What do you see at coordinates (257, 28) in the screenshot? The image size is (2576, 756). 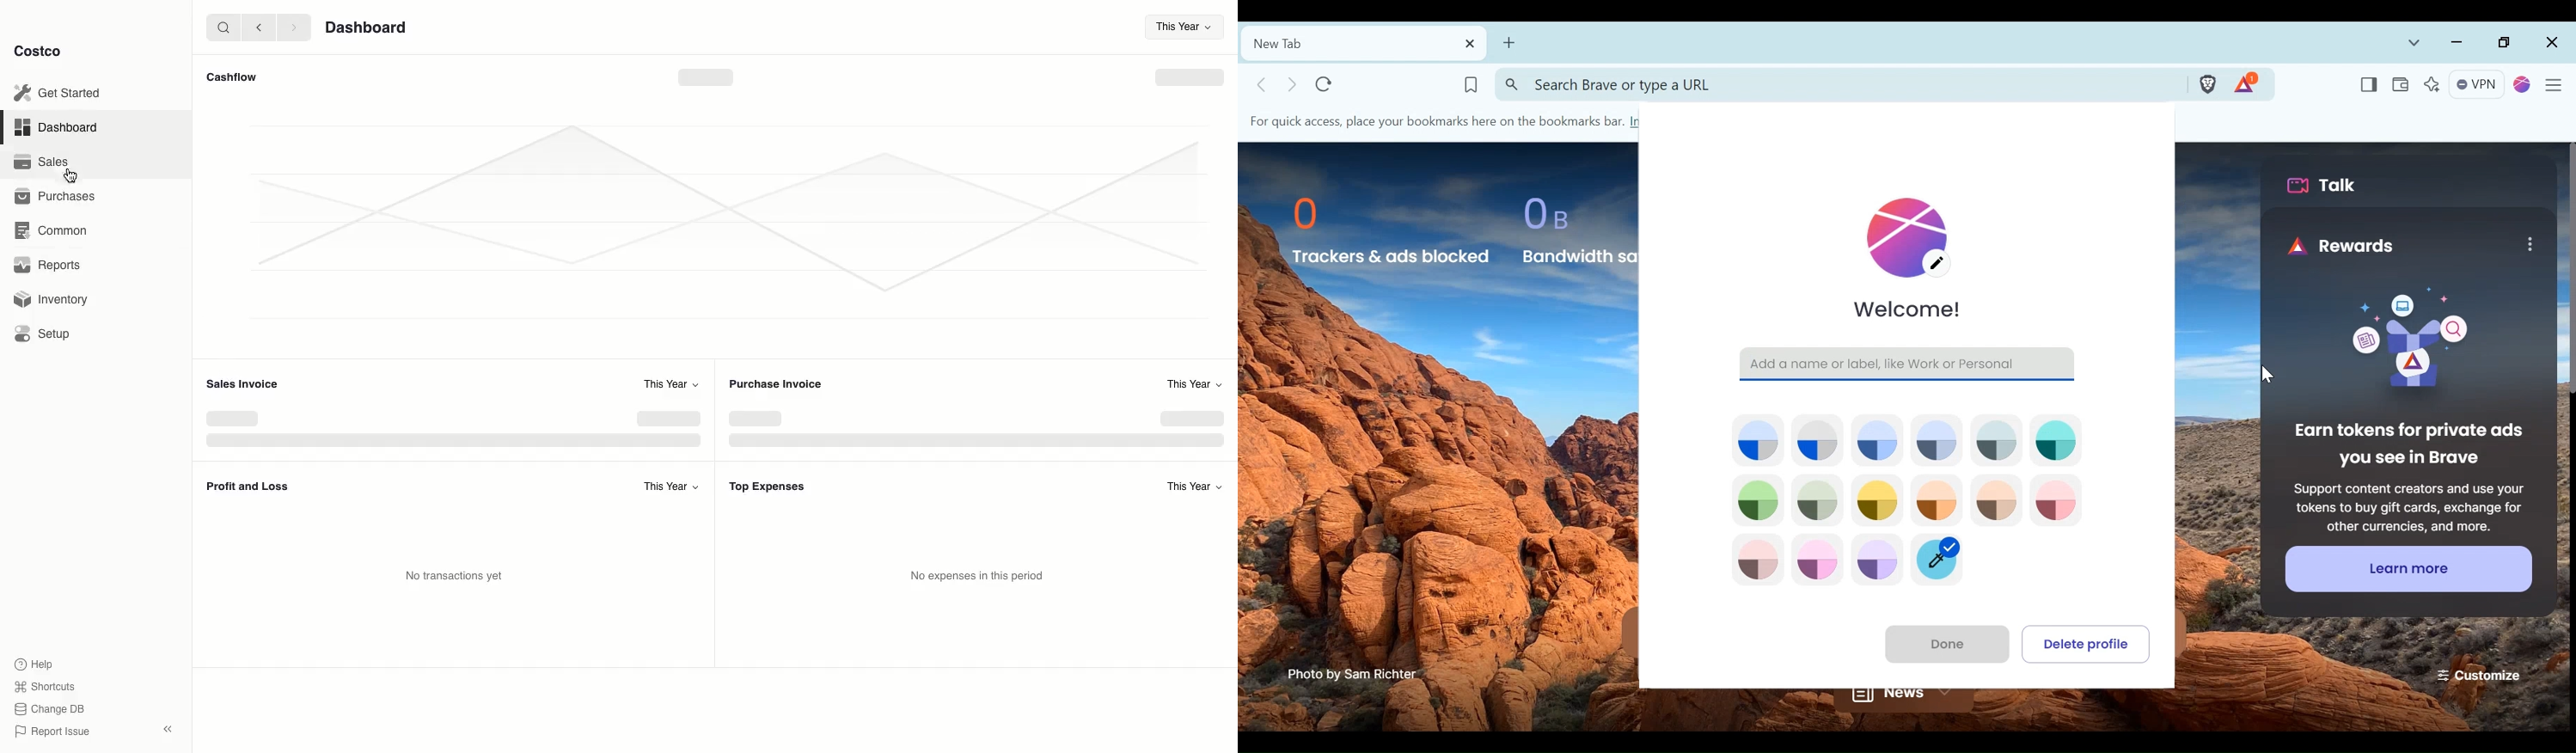 I see `Back` at bounding box center [257, 28].